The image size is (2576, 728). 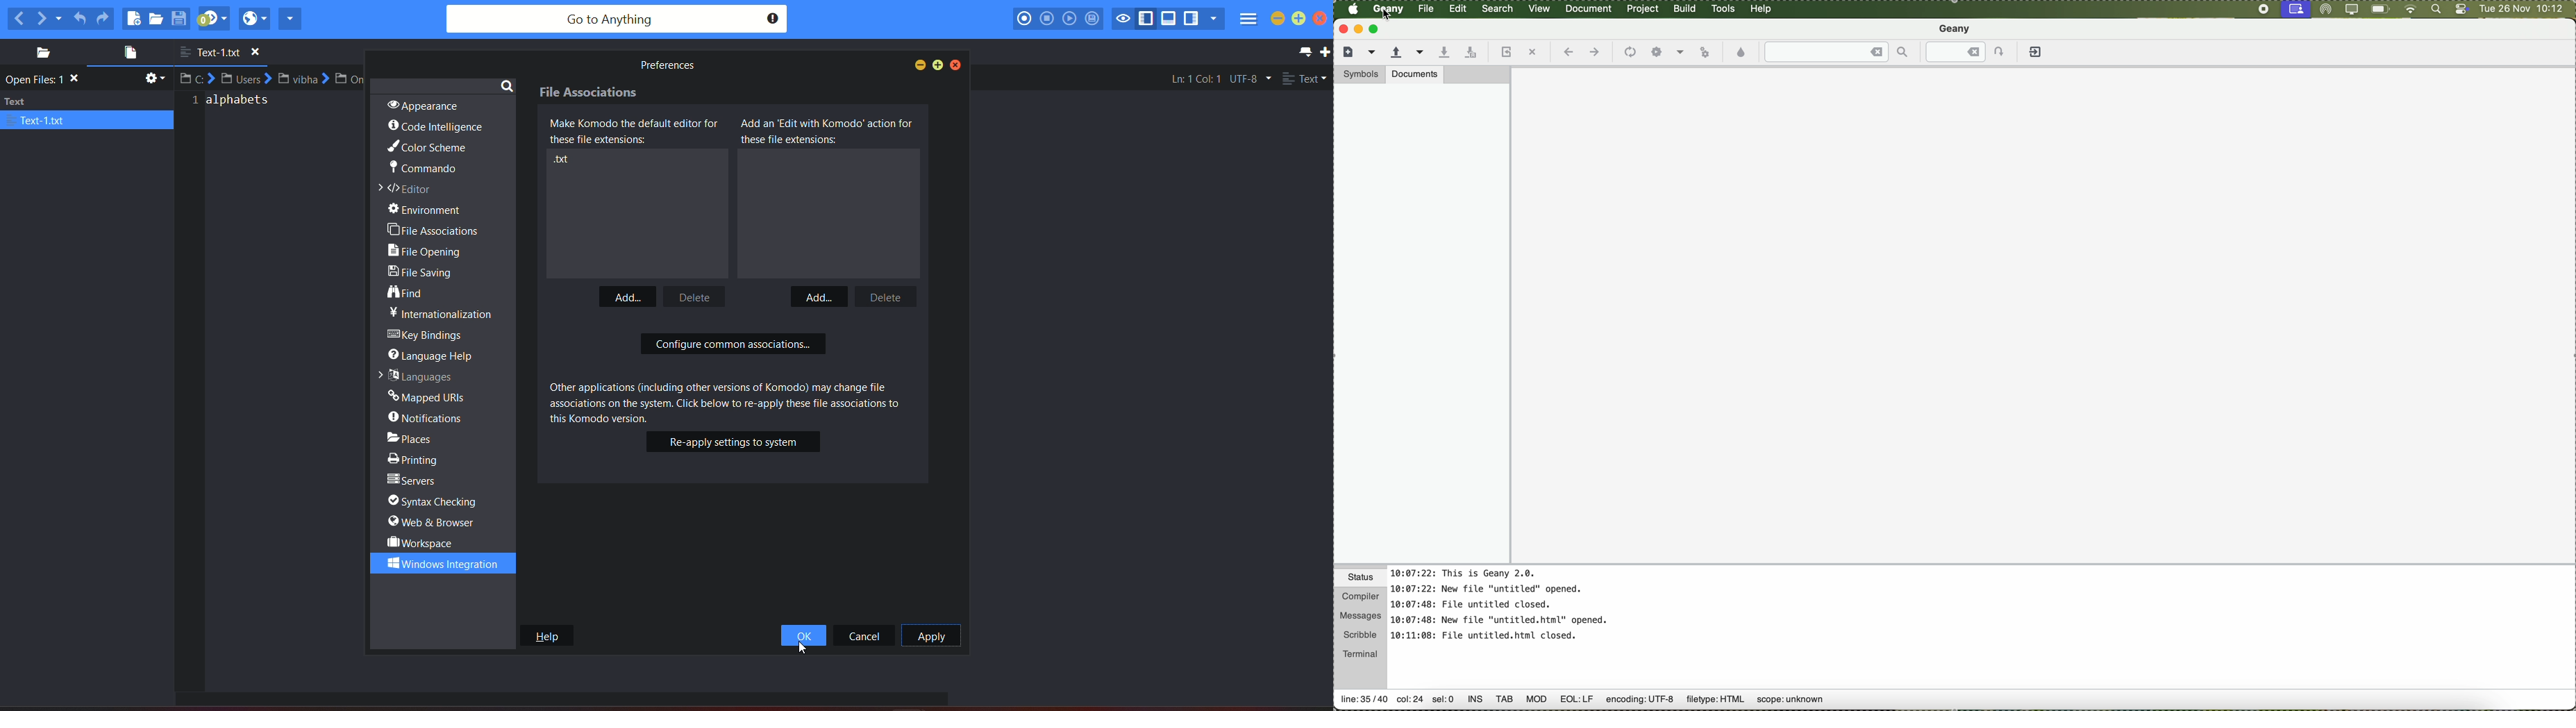 I want to click on screen, so click(x=2296, y=9).